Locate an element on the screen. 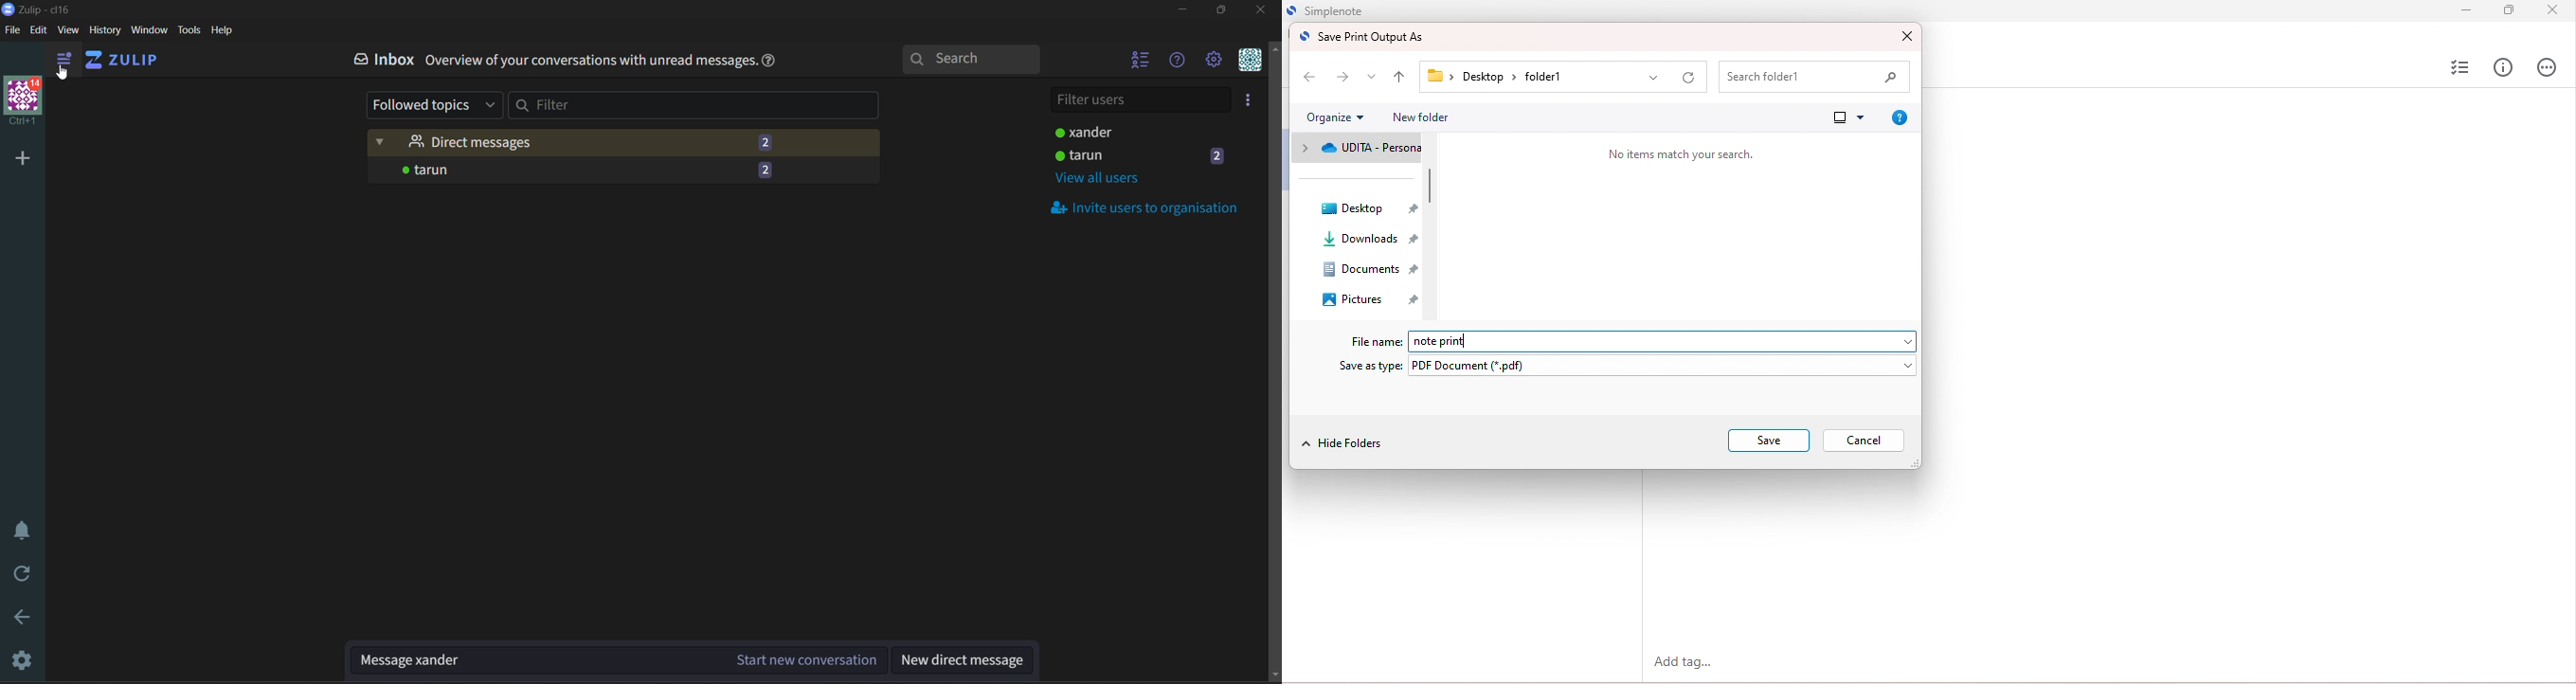 Image resolution: width=2576 pixels, height=700 pixels. minimize is located at coordinates (1183, 12).